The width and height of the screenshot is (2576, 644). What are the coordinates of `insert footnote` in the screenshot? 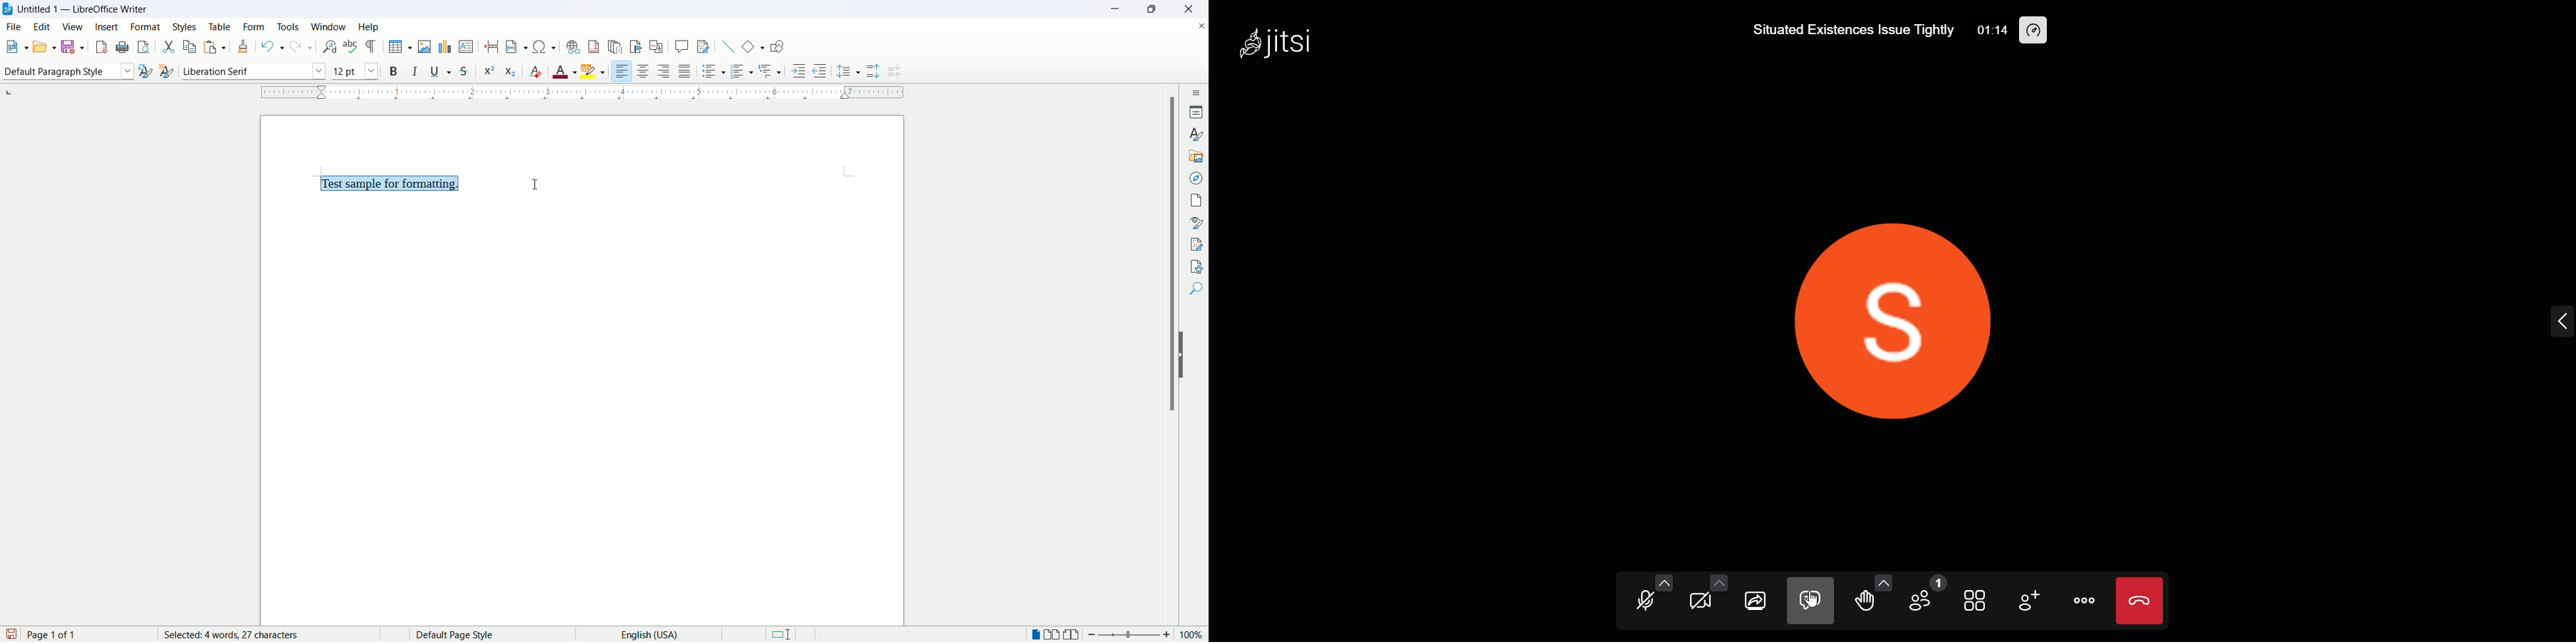 It's located at (595, 47).